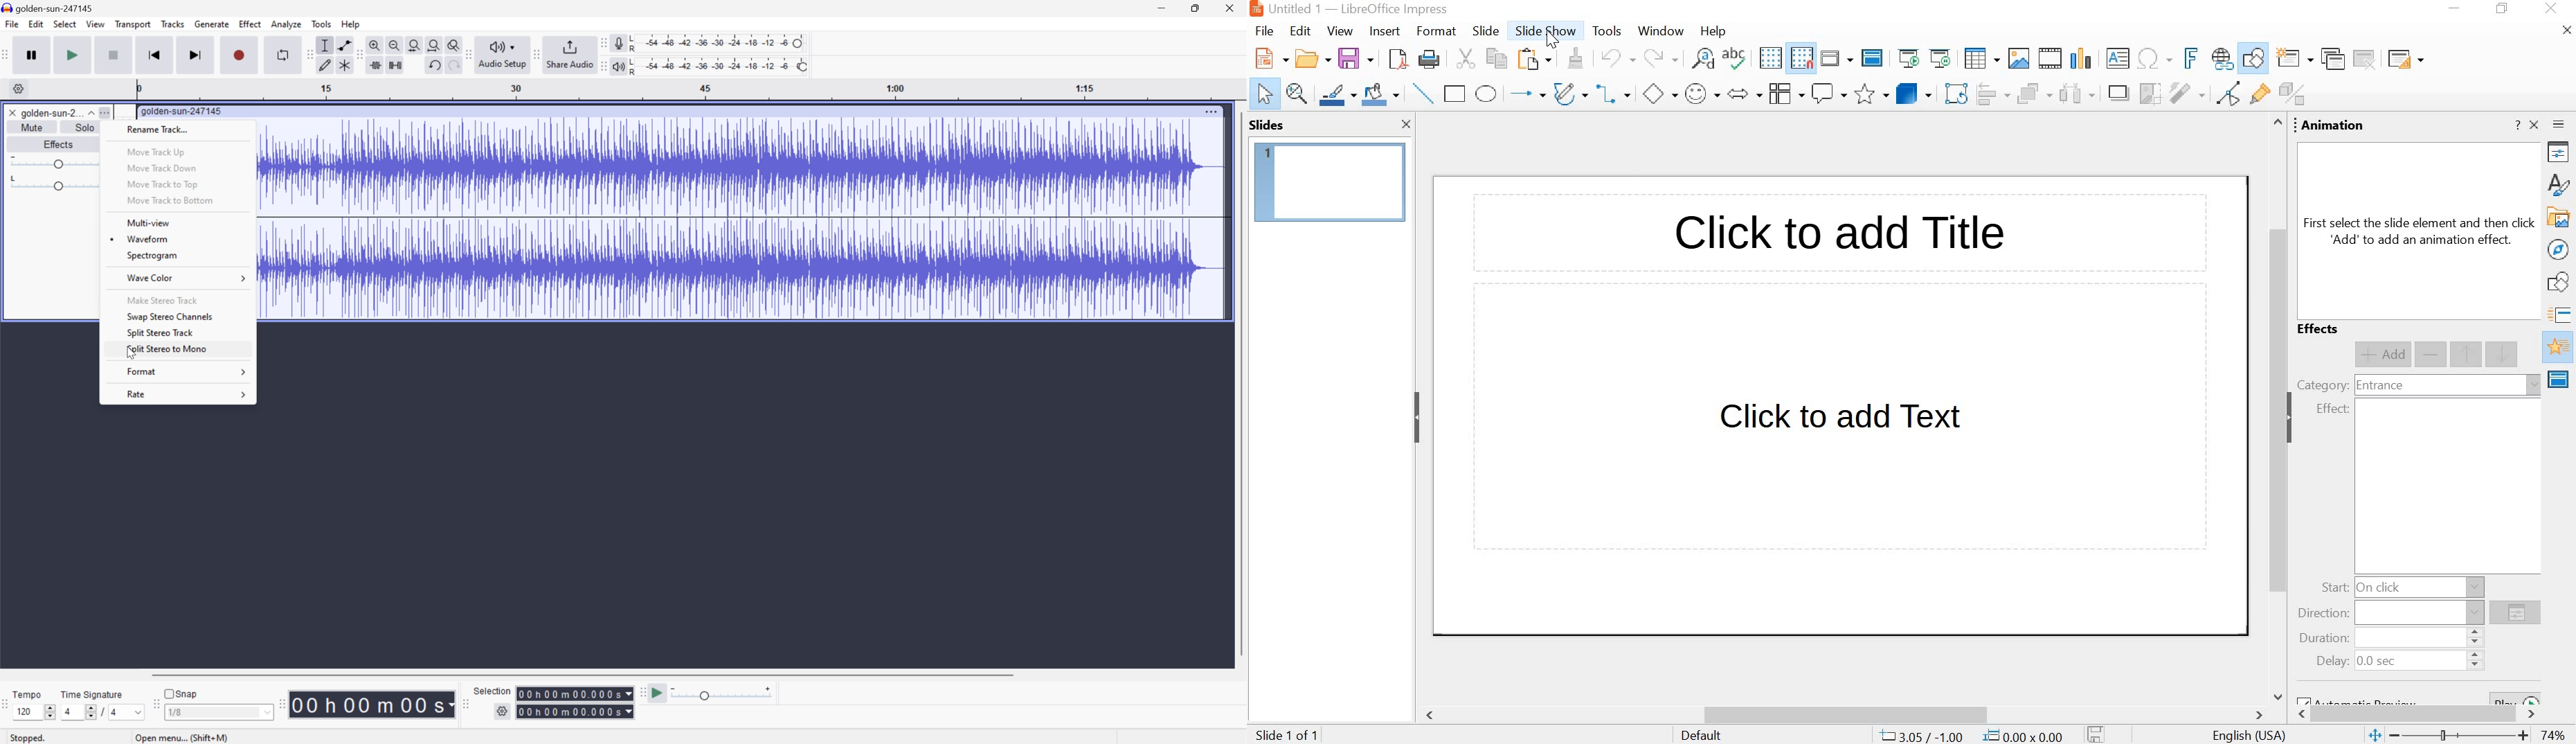 Image resolution: width=2576 pixels, height=756 pixels. Describe the element at coordinates (1163, 8) in the screenshot. I see `Minimize` at that location.